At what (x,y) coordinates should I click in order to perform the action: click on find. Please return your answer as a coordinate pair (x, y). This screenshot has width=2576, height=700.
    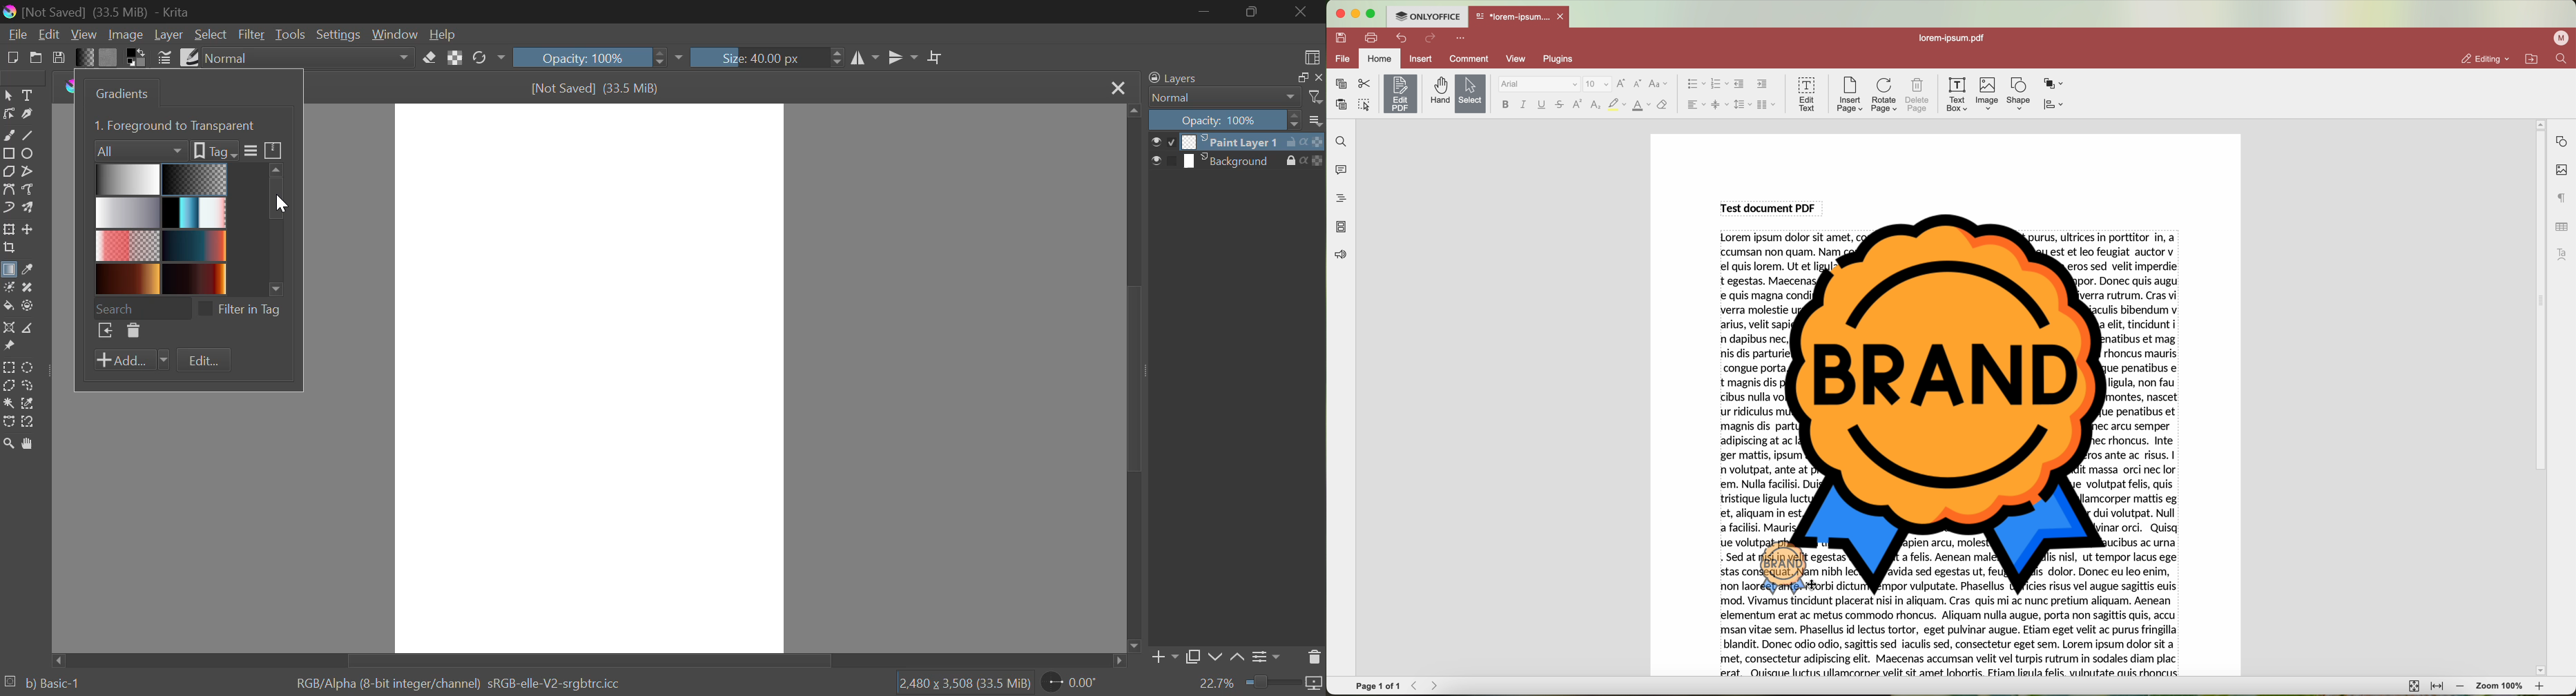
    Looking at the image, I should click on (2561, 58).